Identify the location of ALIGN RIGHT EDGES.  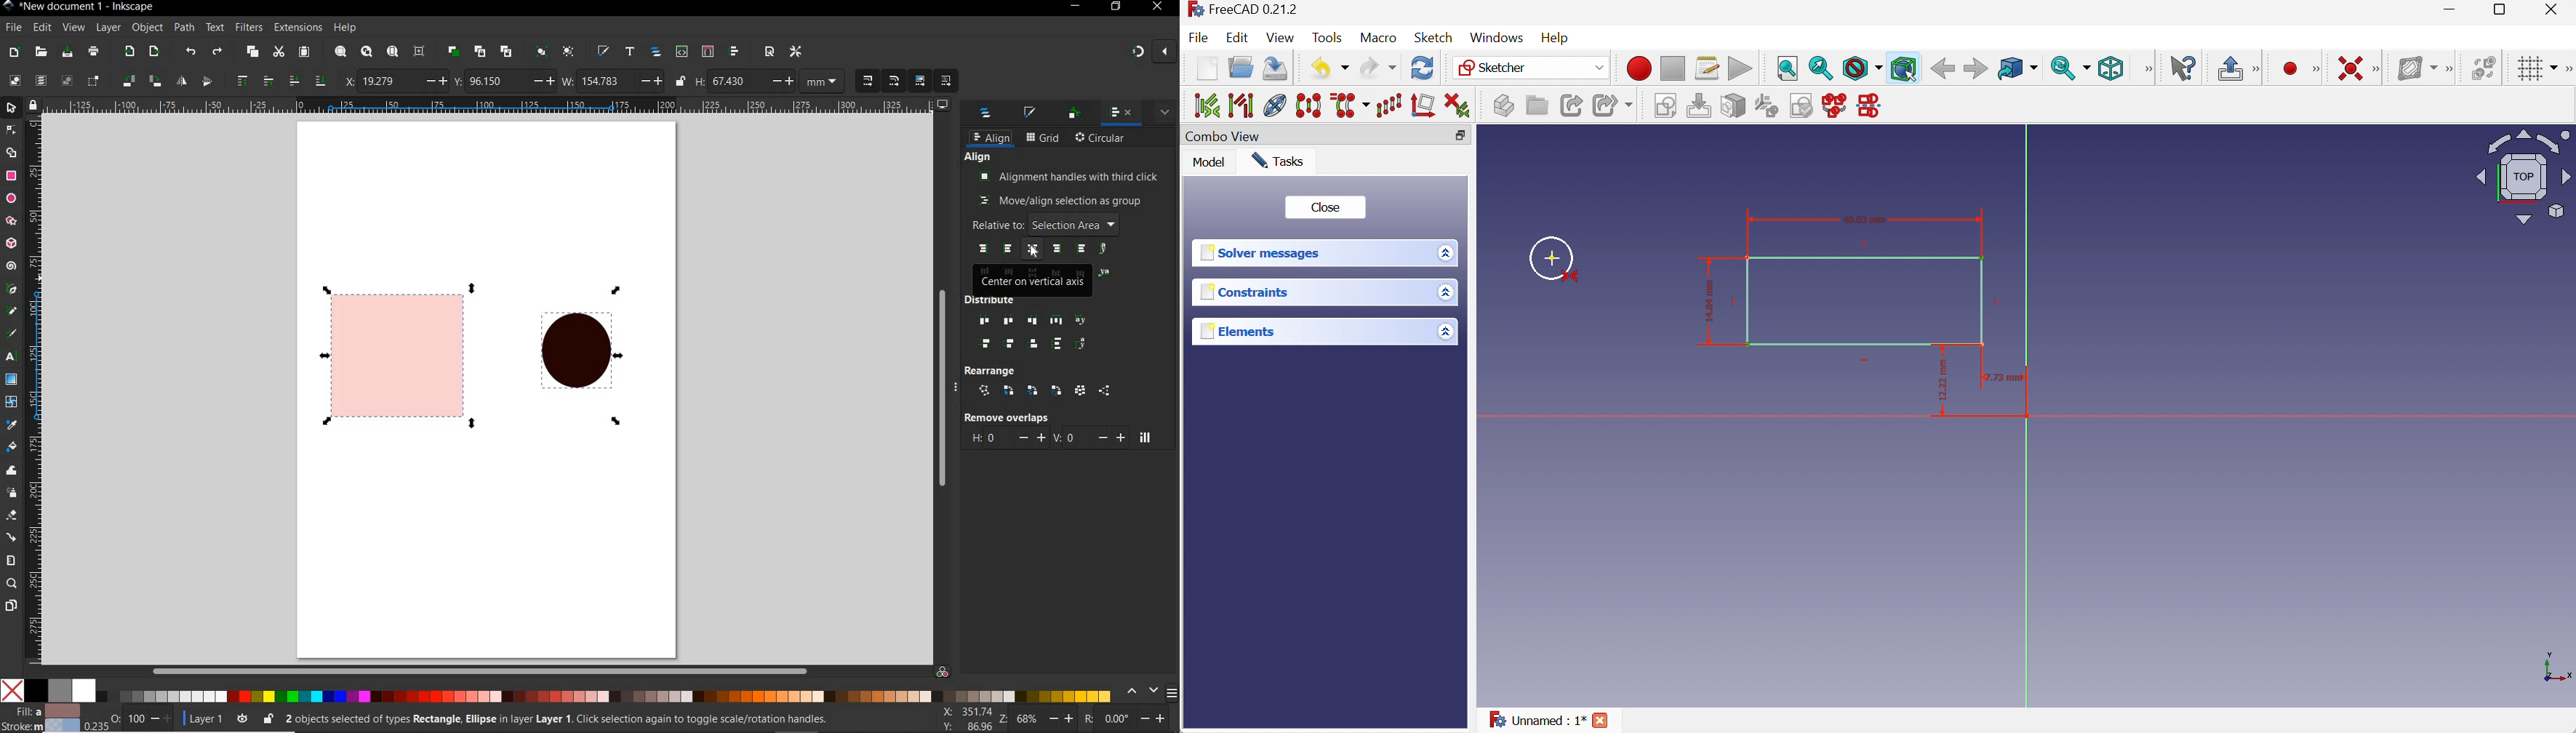
(1057, 249).